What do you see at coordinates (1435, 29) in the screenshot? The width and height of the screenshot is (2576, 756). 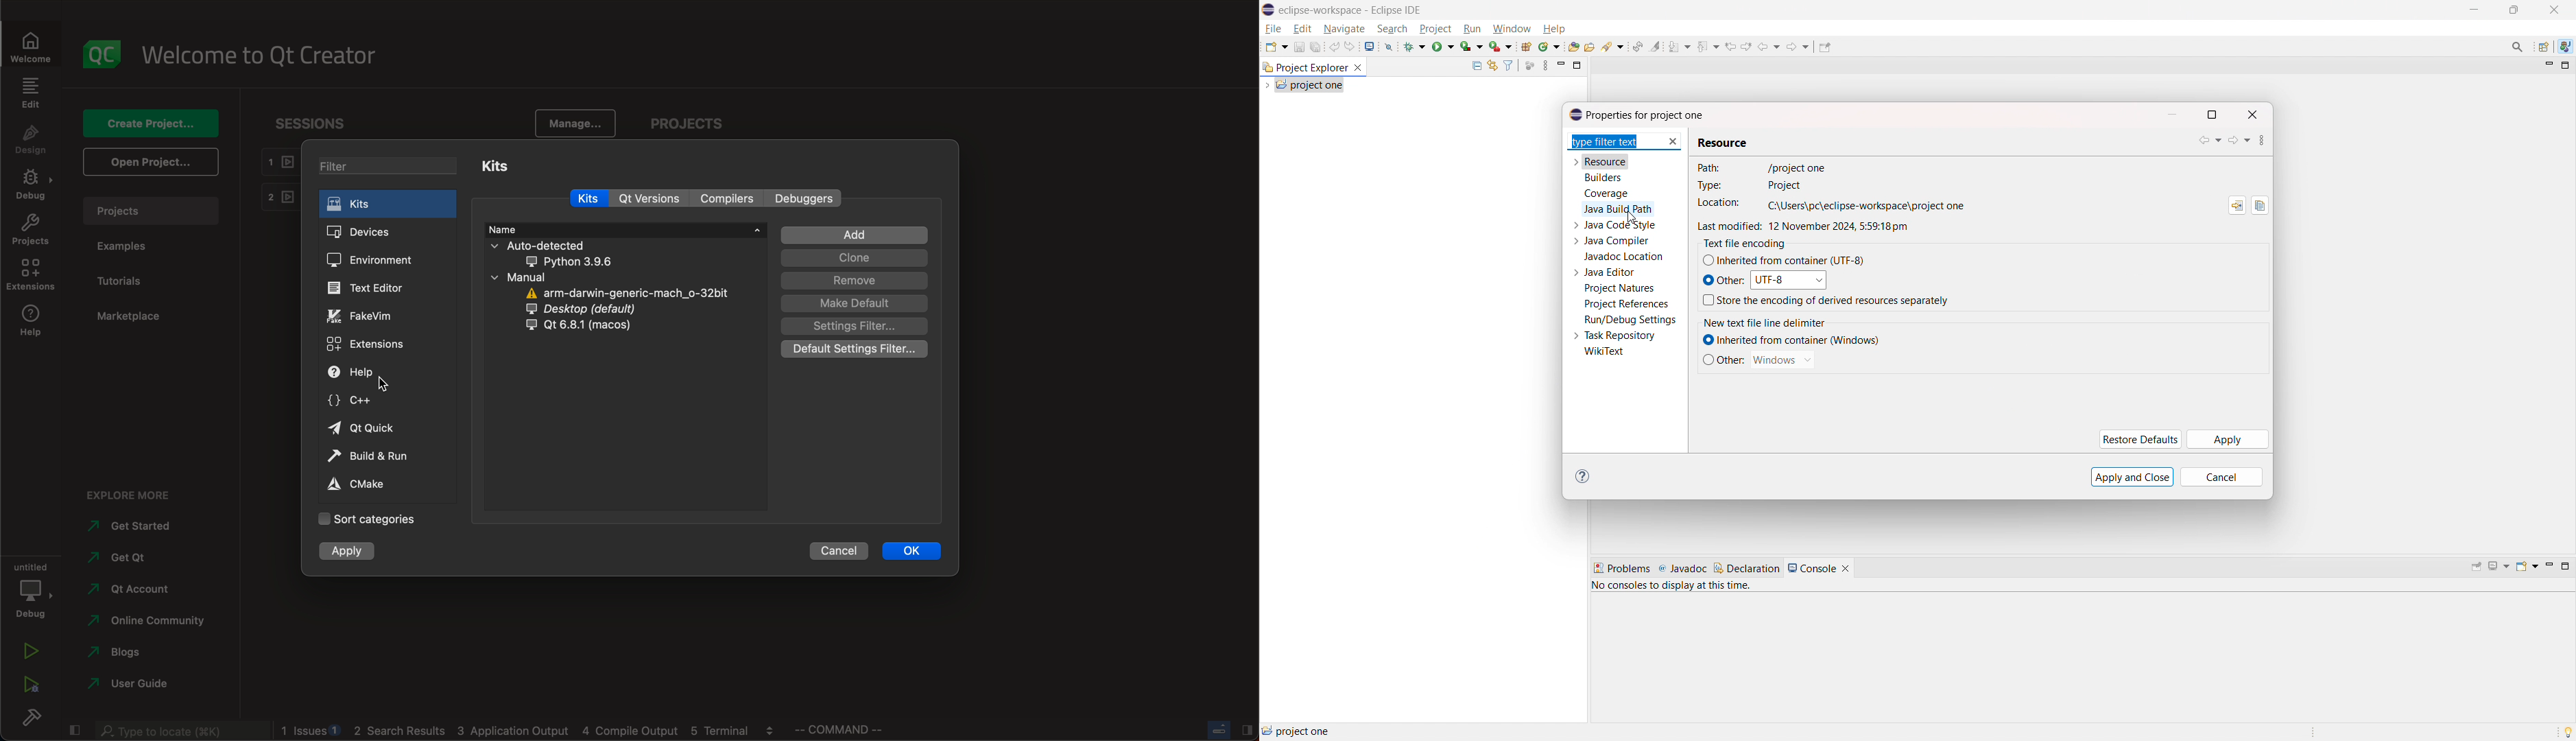 I see `project` at bounding box center [1435, 29].